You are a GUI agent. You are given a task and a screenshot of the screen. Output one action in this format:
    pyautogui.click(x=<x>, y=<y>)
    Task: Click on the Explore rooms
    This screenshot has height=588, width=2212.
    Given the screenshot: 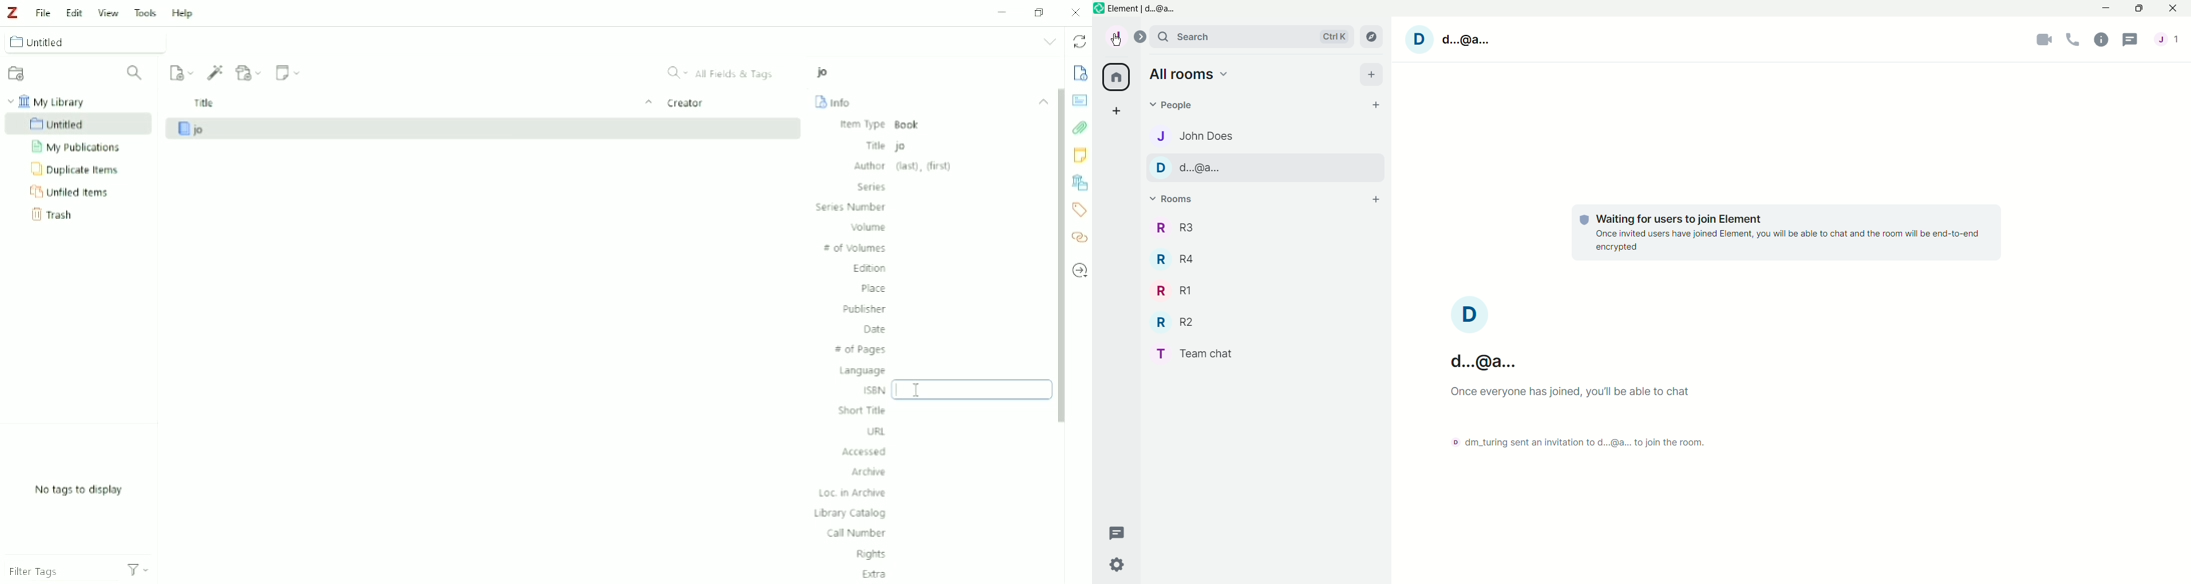 What is the action you would take?
    pyautogui.click(x=1371, y=37)
    